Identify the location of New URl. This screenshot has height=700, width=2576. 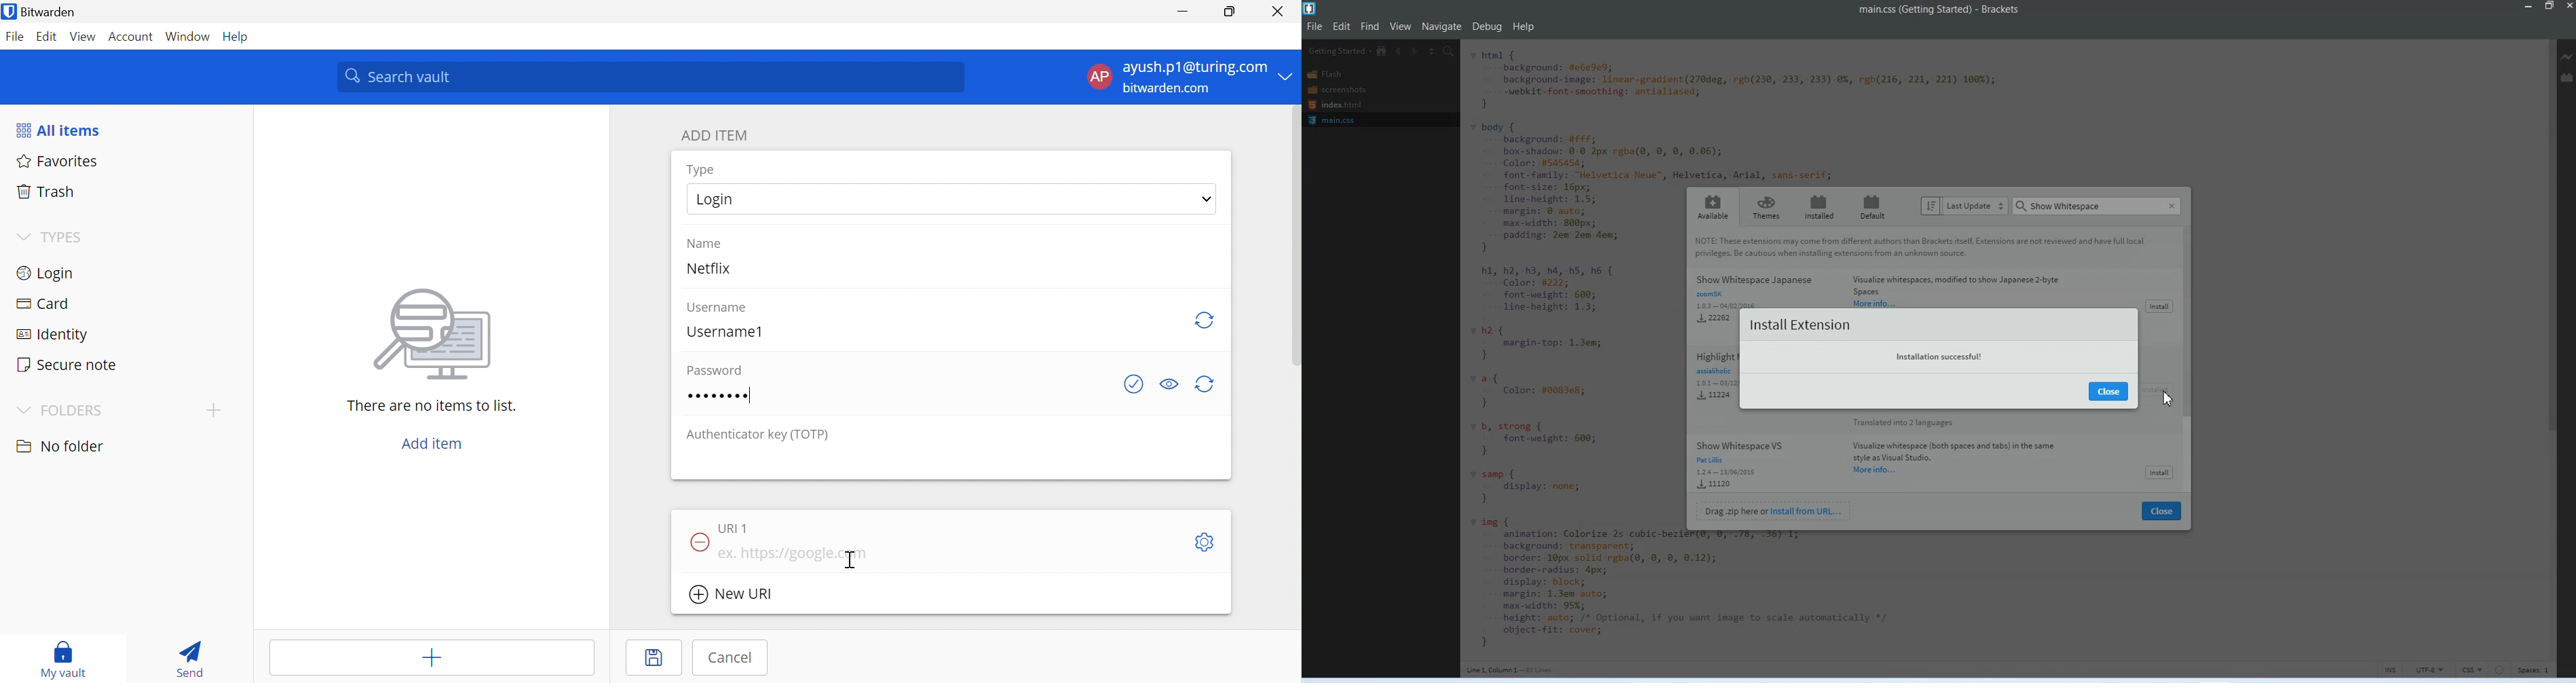
(732, 593).